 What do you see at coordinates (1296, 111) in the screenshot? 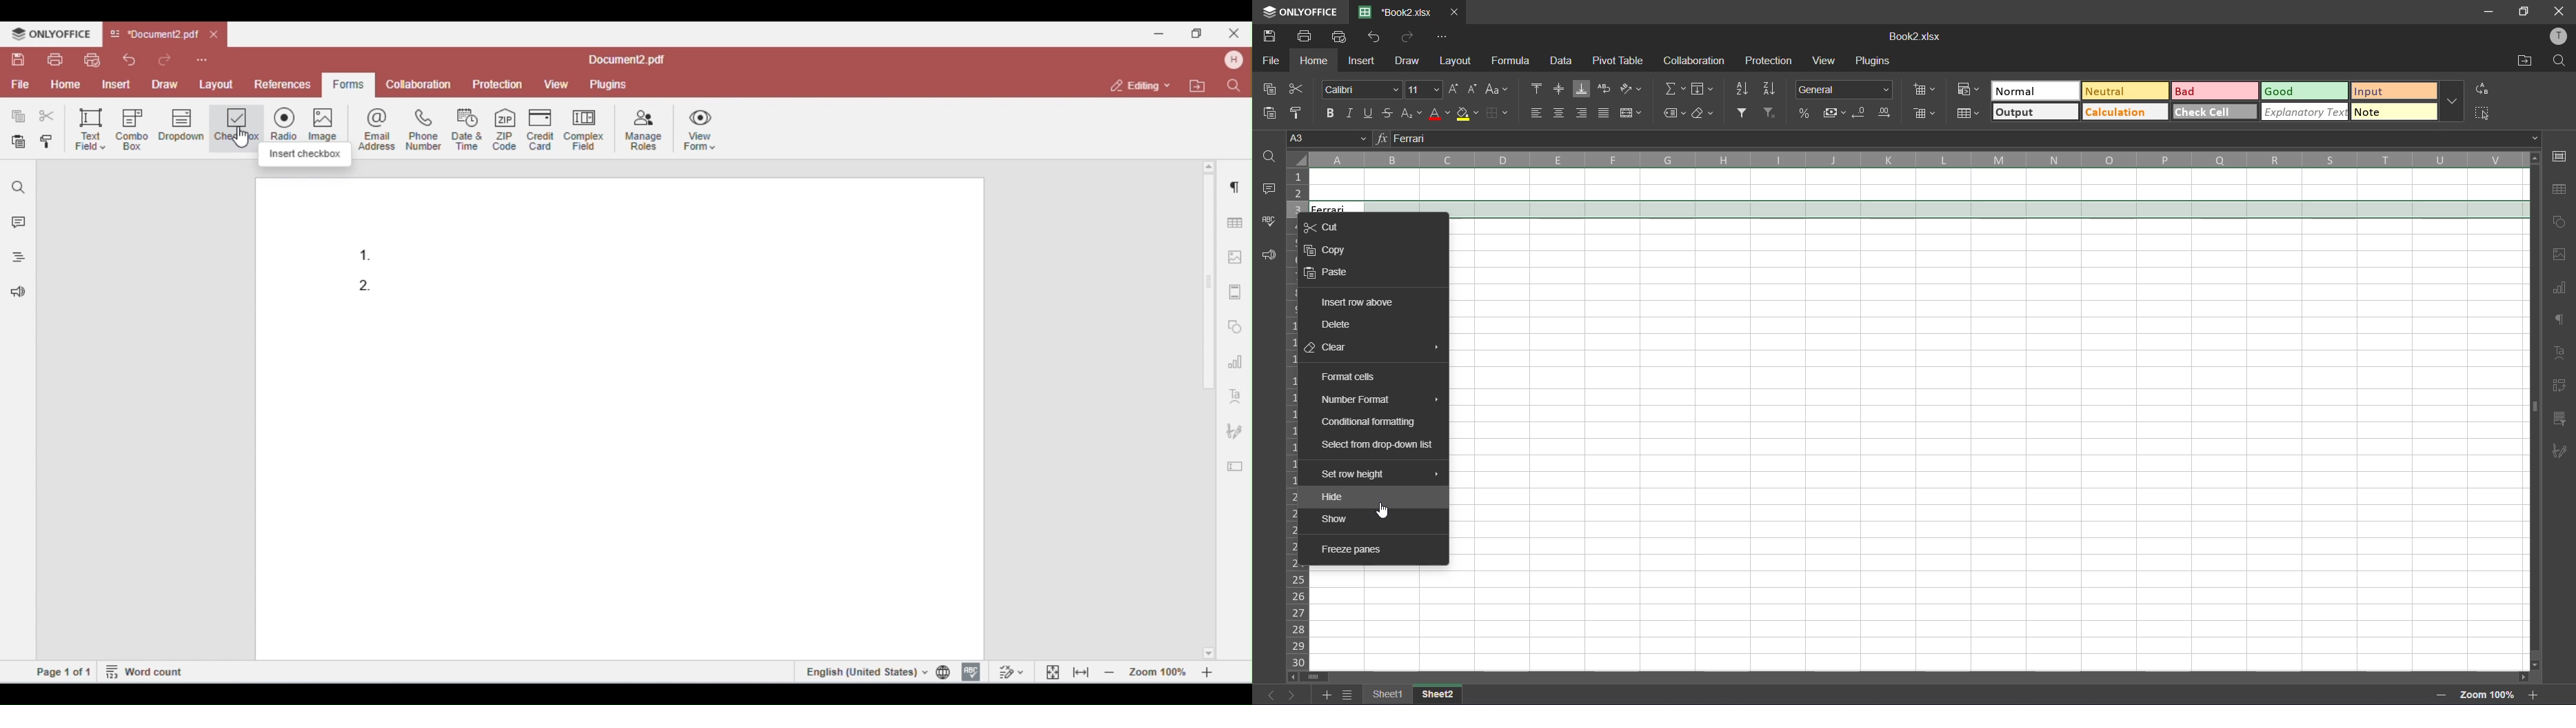
I see `copy style` at bounding box center [1296, 111].